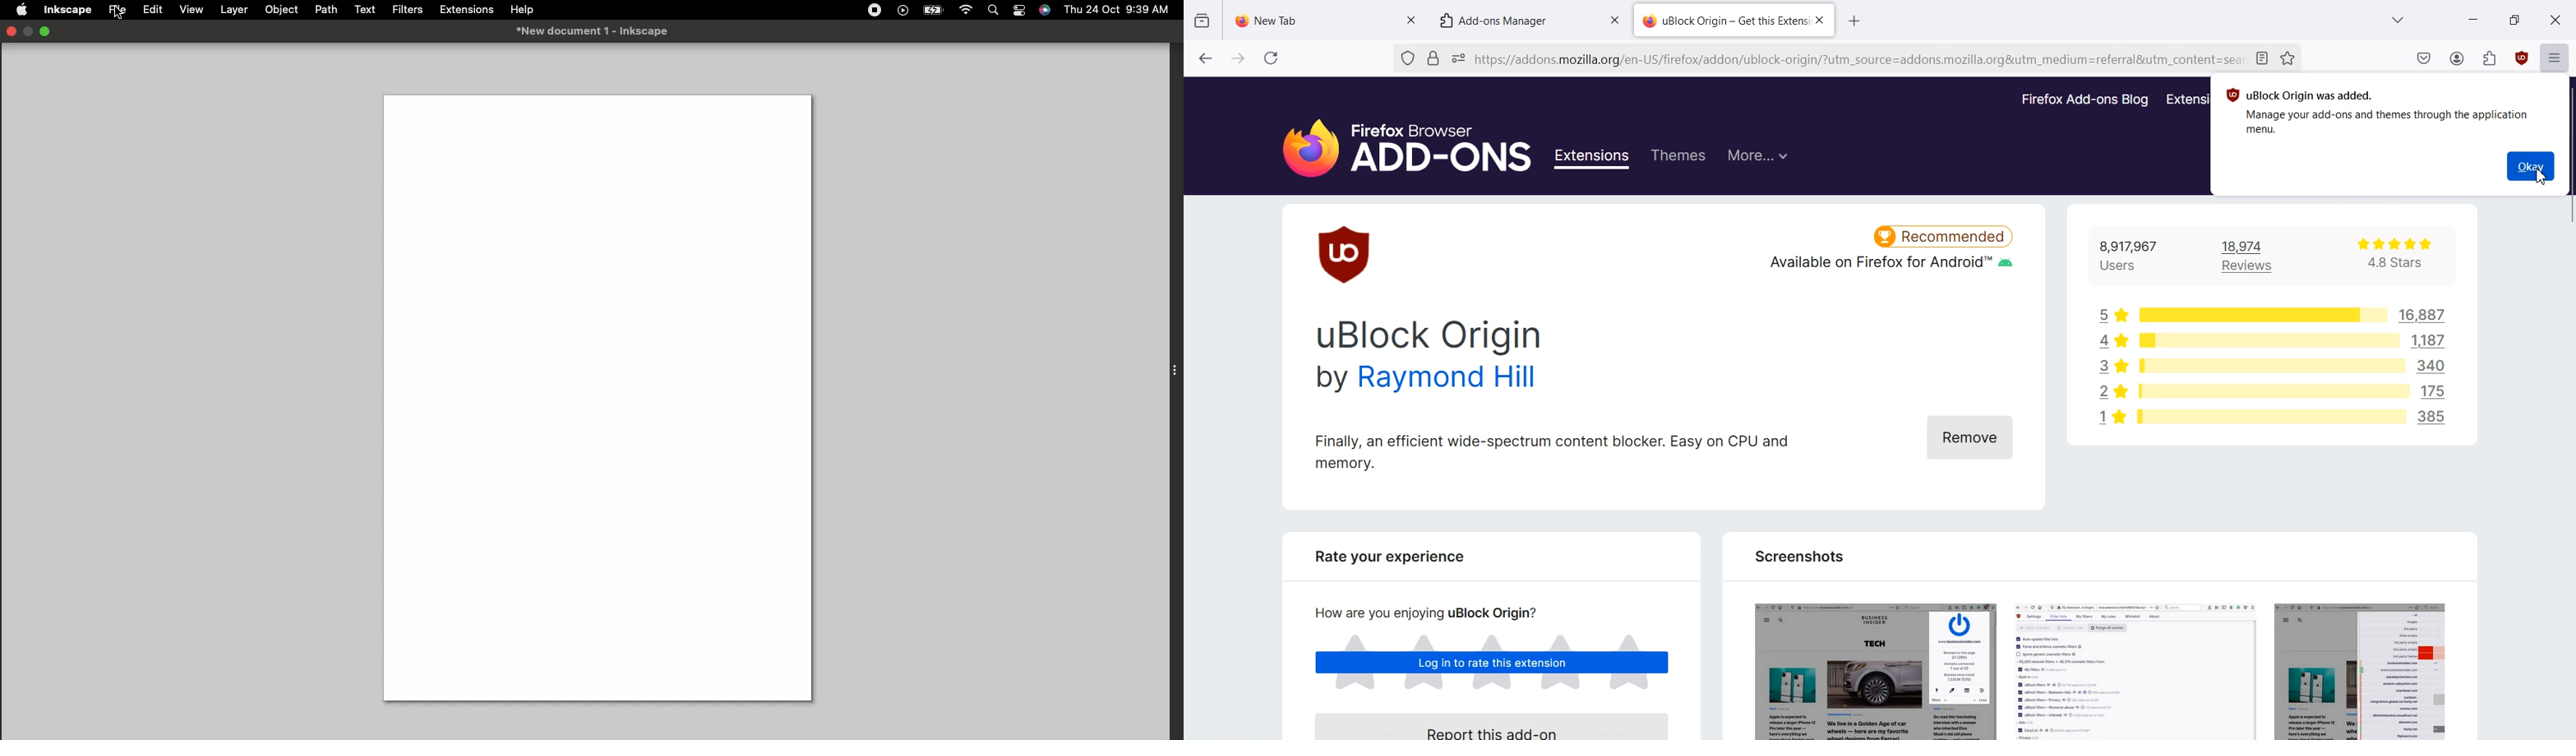 Image resolution: width=2576 pixels, height=756 pixels. Describe the element at coordinates (2269, 342) in the screenshot. I see `rating bar` at that location.